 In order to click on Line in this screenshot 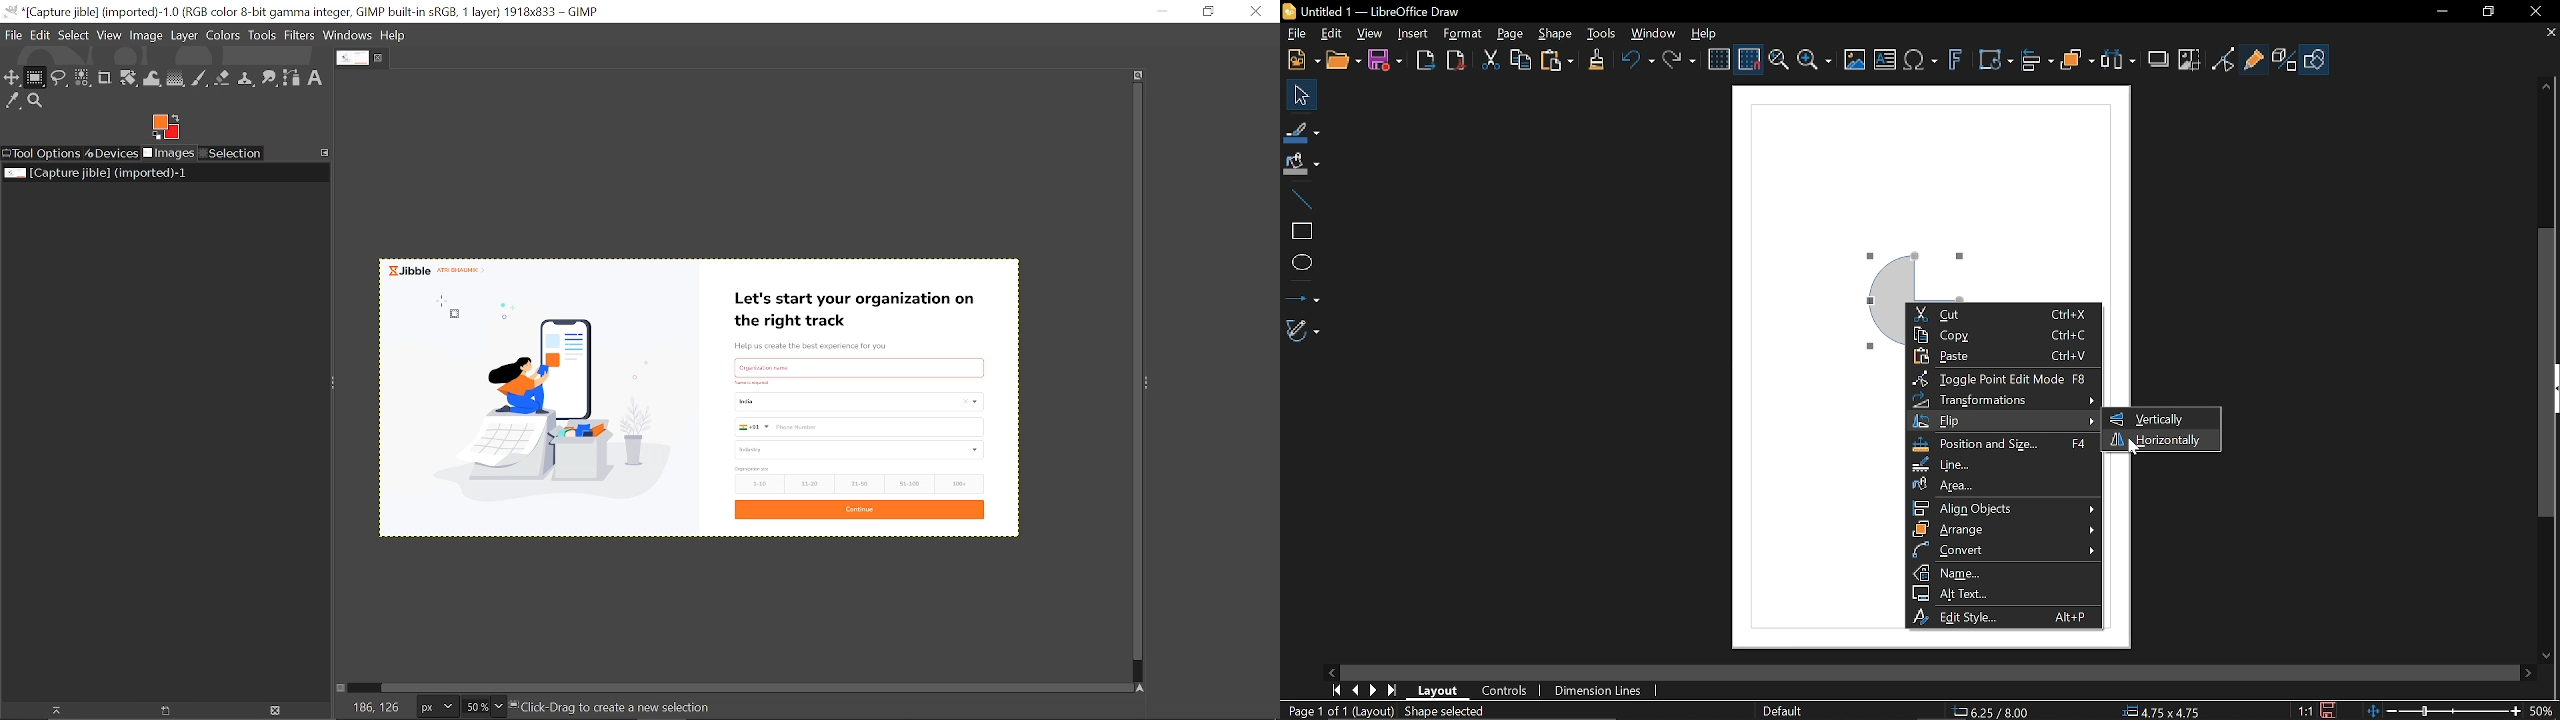, I will do `click(1299, 199)`.